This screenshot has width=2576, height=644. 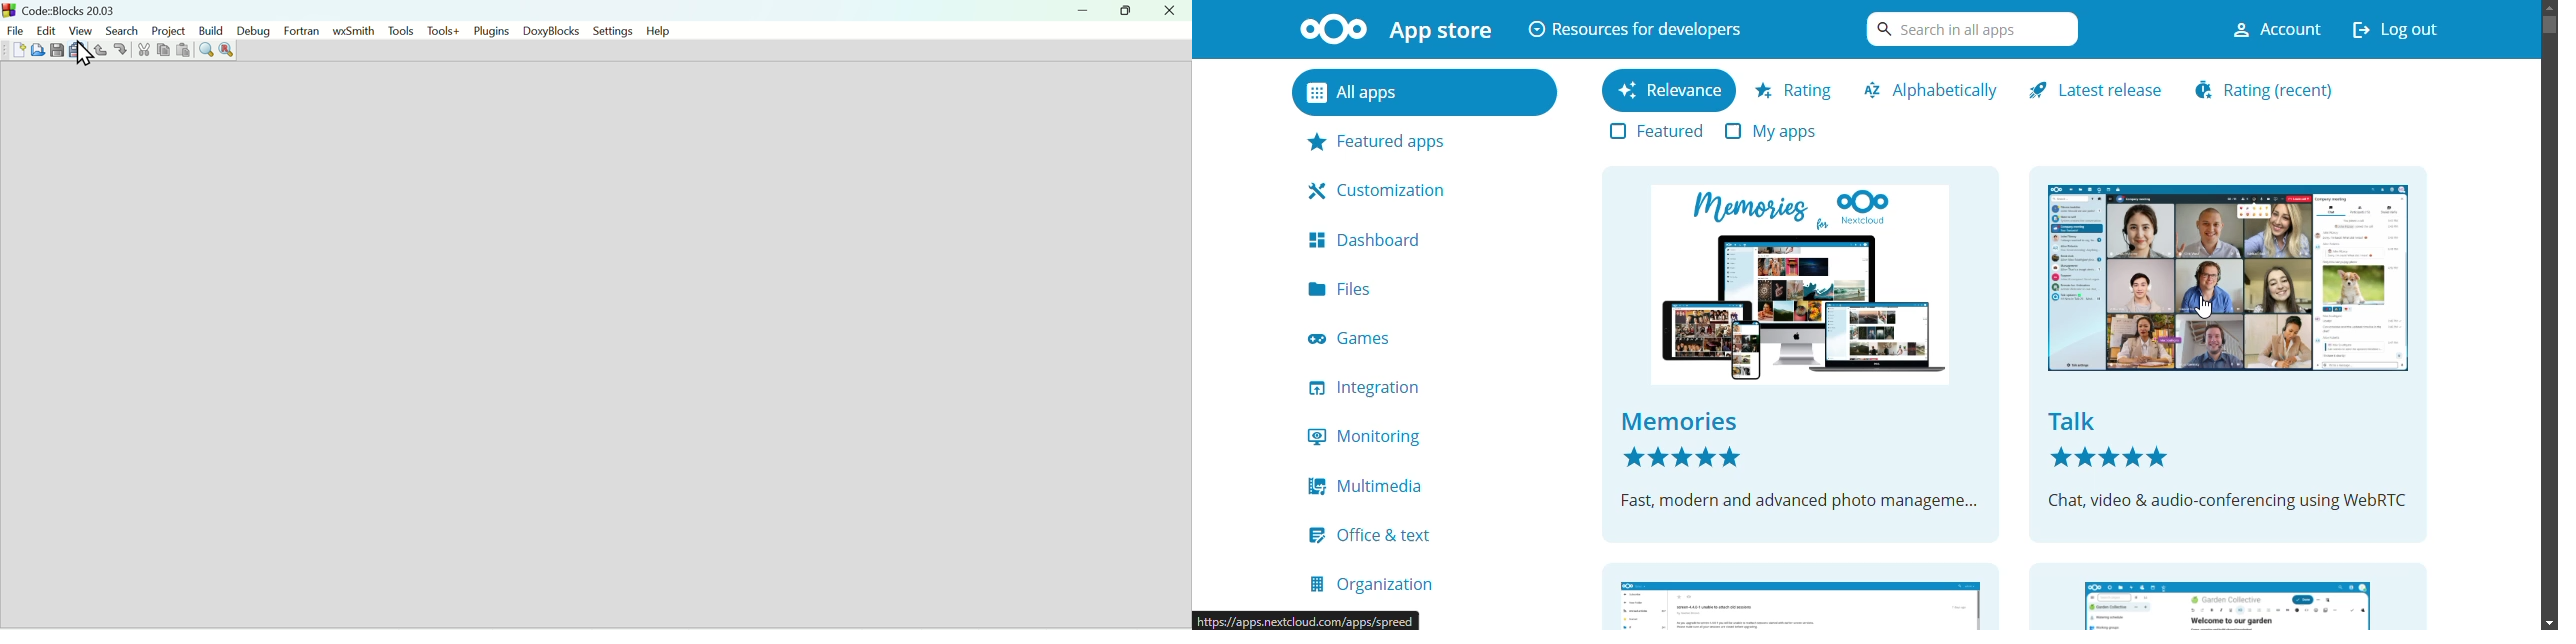 I want to click on alphabetically, so click(x=1933, y=89).